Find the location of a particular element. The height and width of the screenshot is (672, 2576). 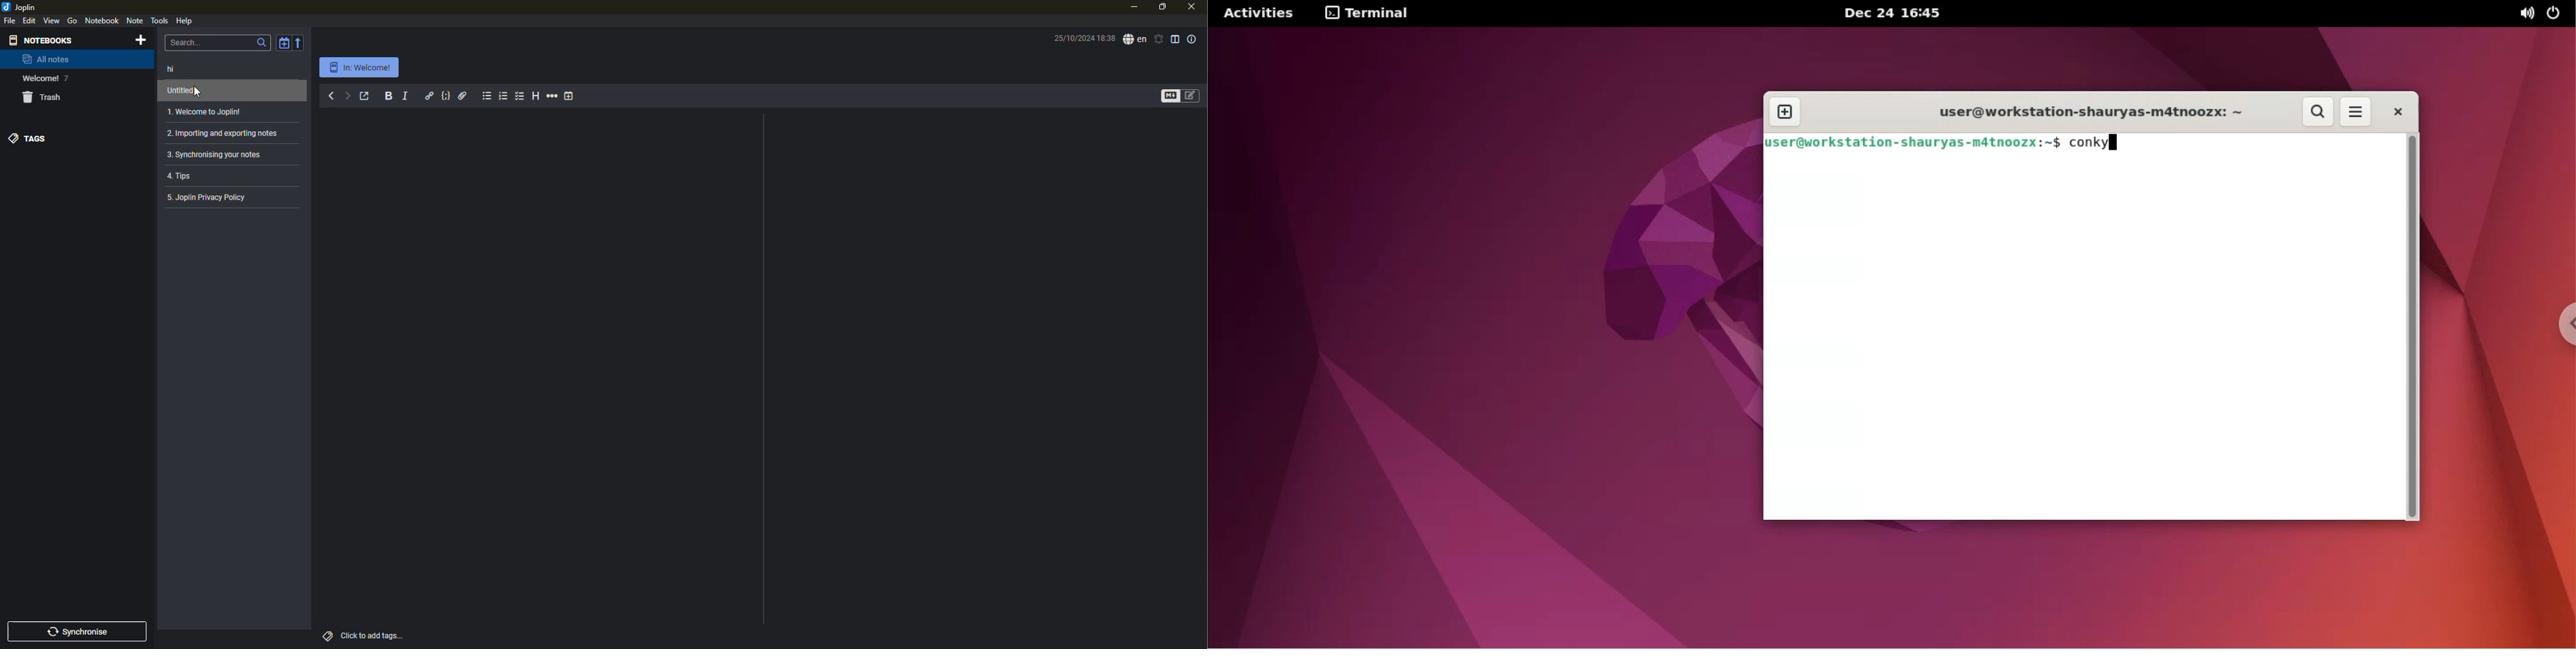

checkbox is located at coordinates (520, 96).